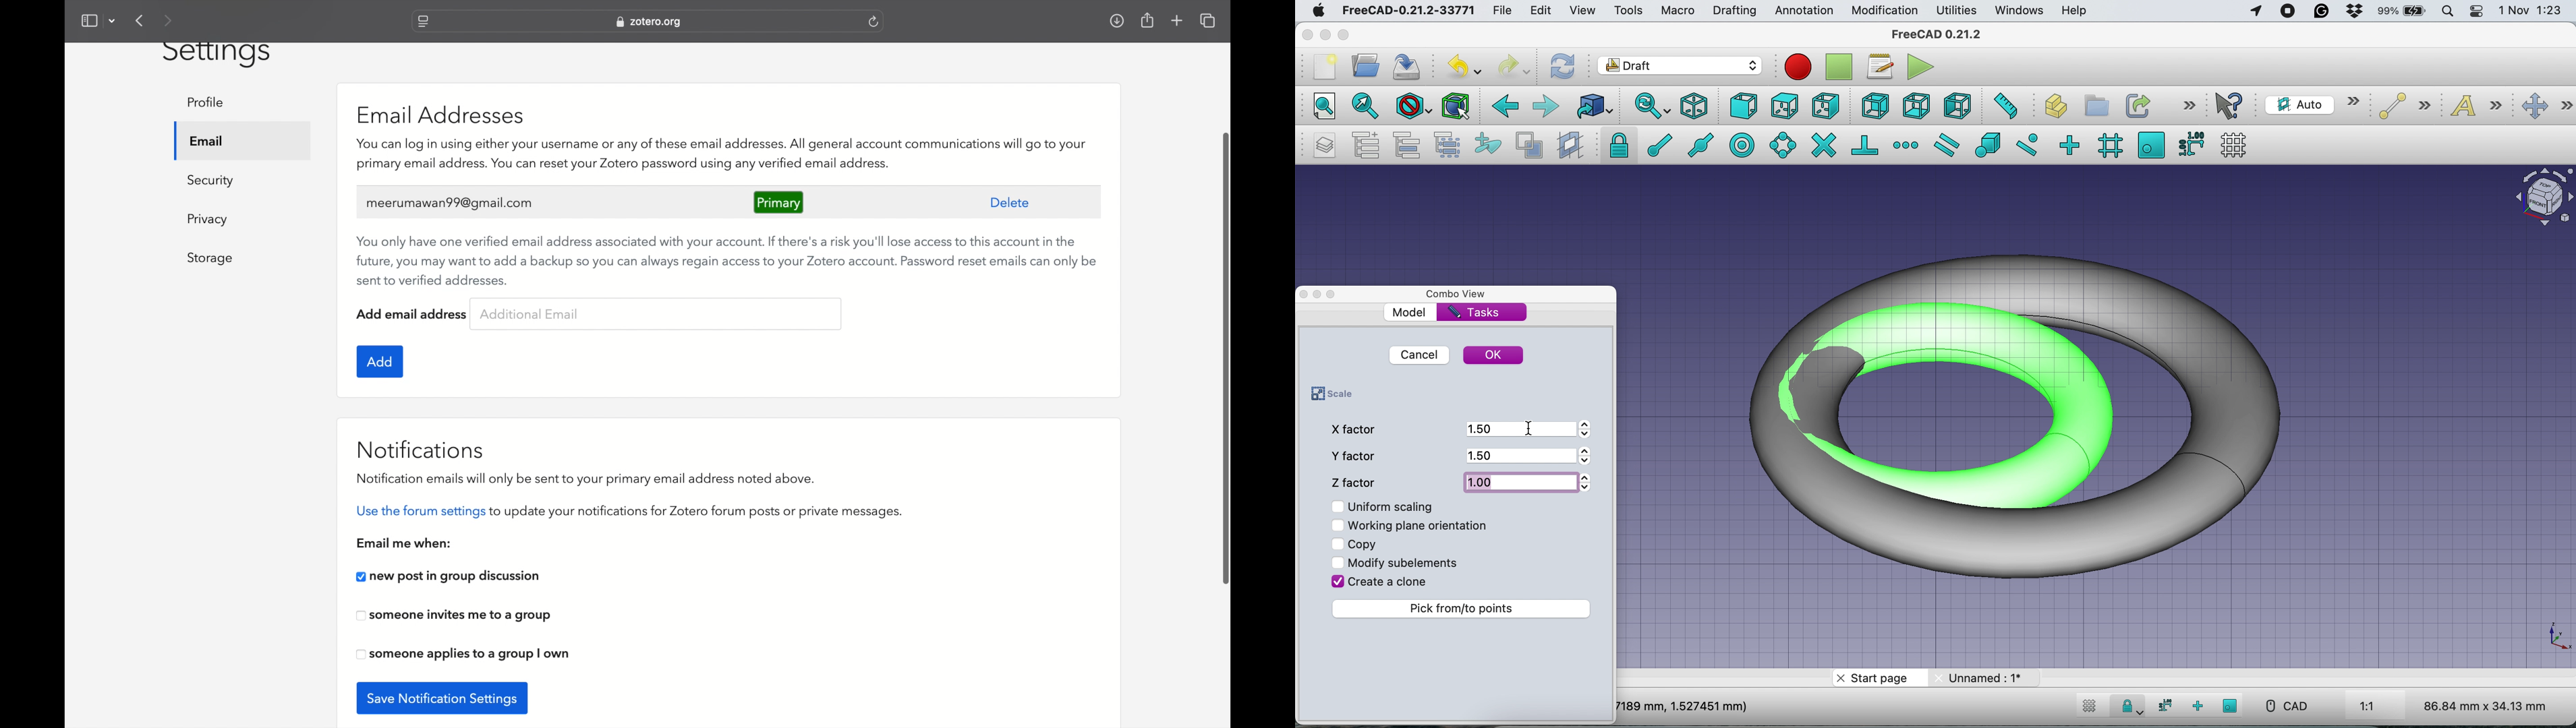 The width and height of the screenshot is (2576, 728). What do you see at coordinates (1410, 65) in the screenshot?
I see `save` at bounding box center [1410, 65].